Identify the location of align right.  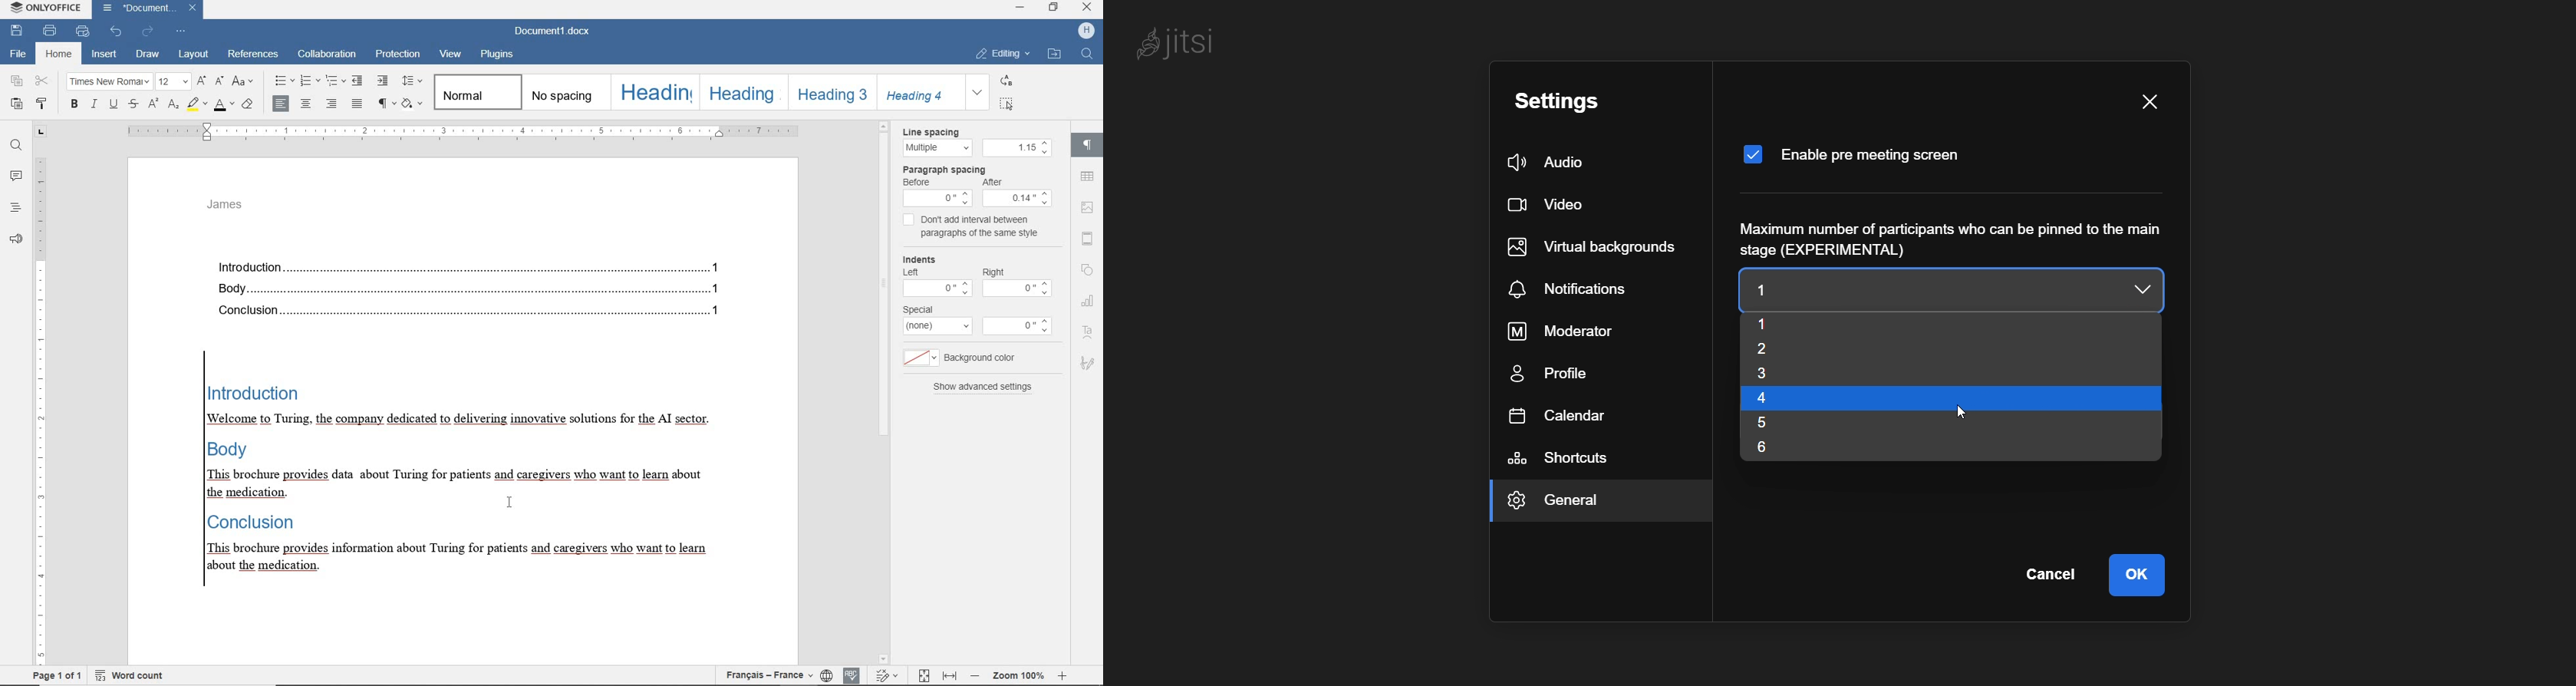
(332, 105).